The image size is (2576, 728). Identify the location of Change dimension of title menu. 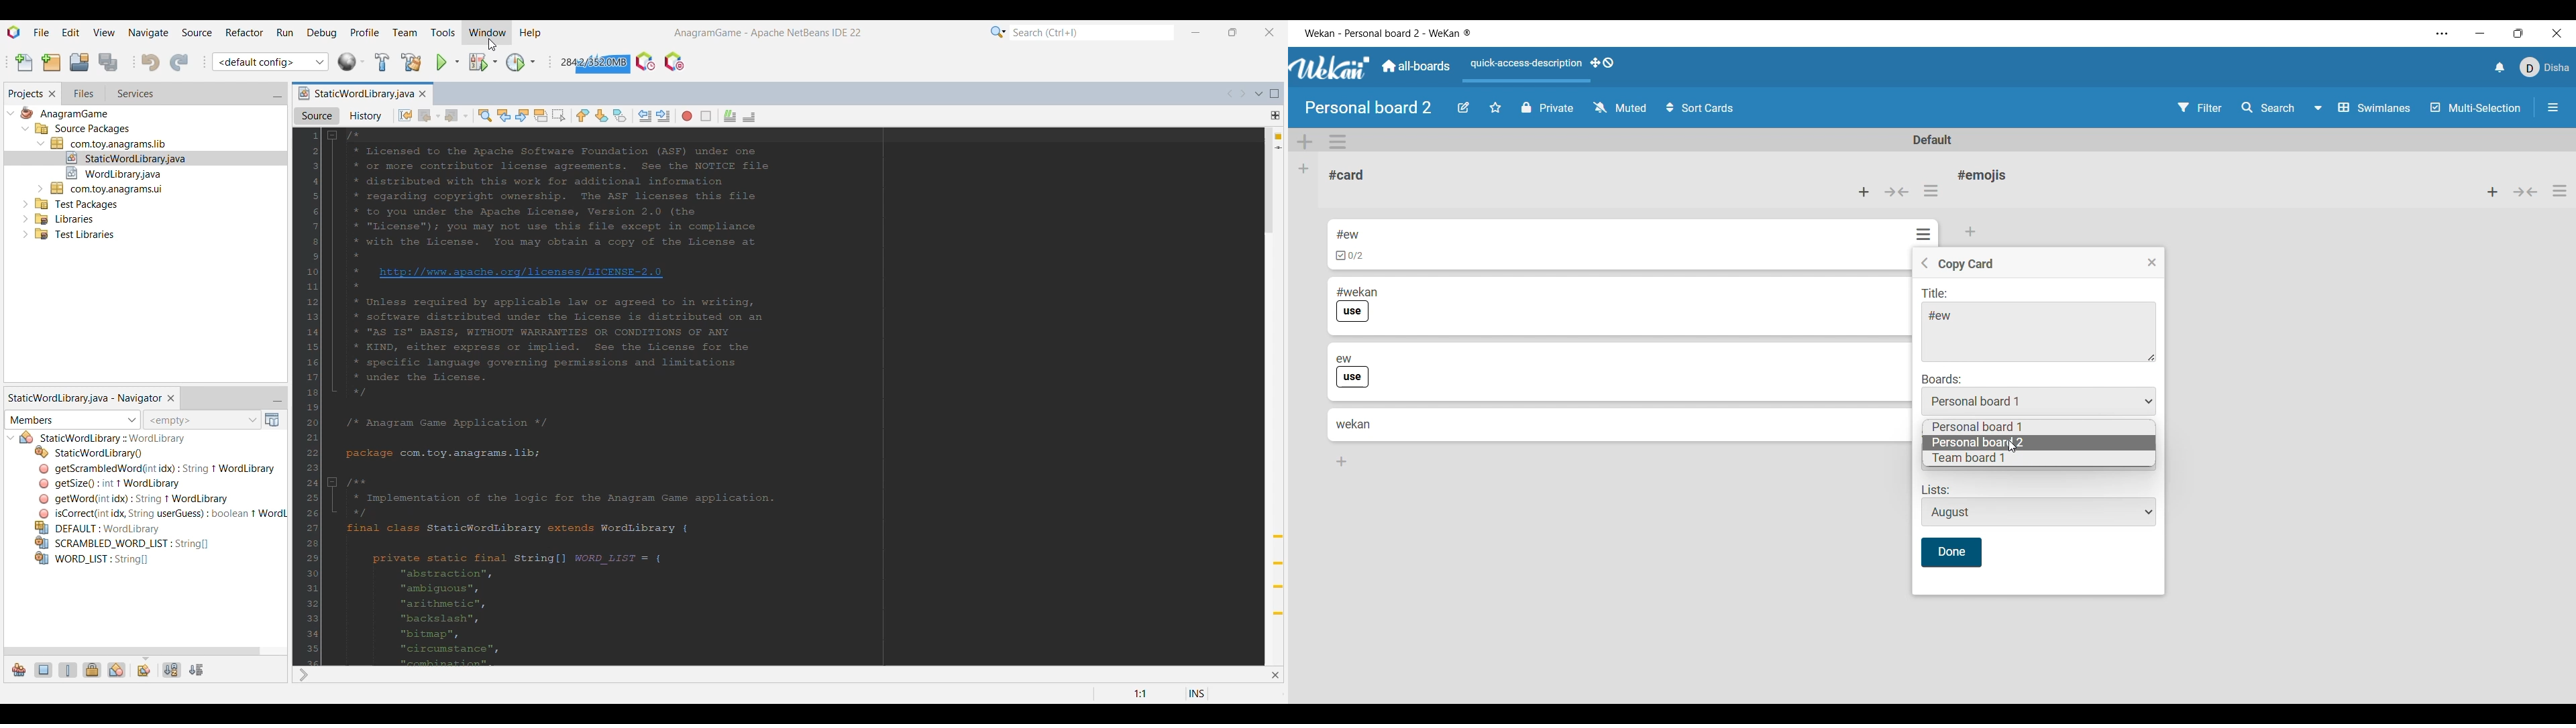
(2152, 357).